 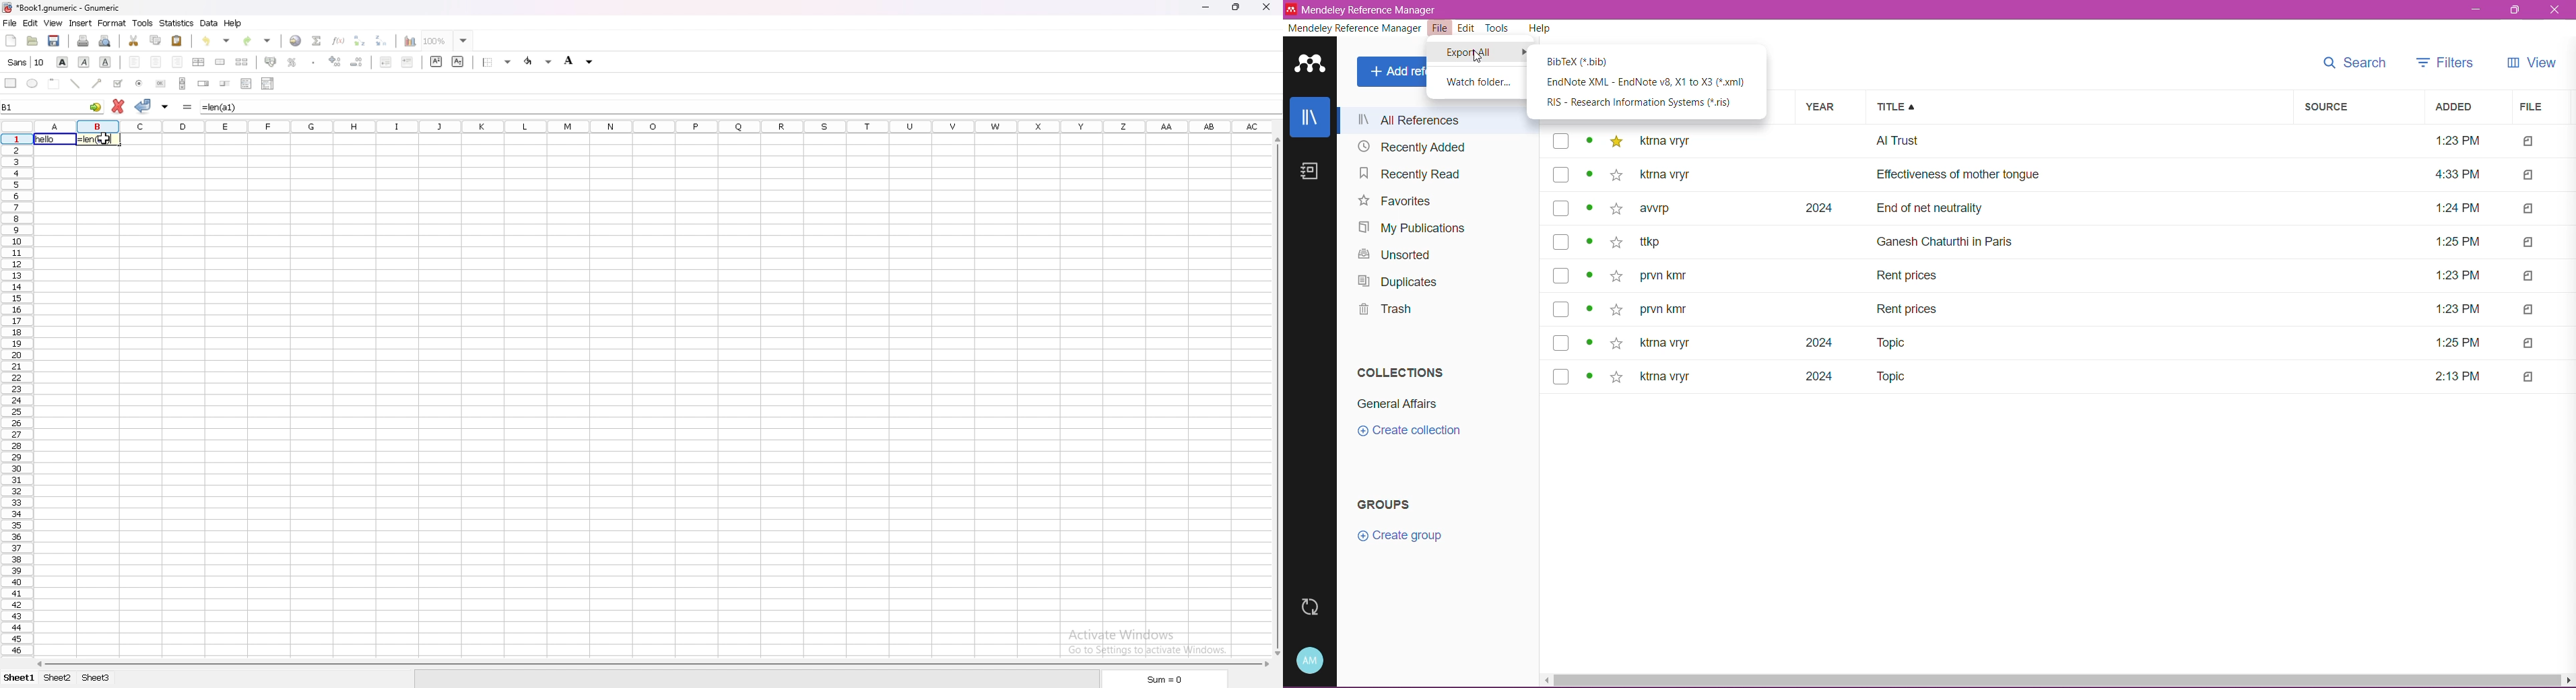 I want to click on Notes, so click(x=1313, y=174).